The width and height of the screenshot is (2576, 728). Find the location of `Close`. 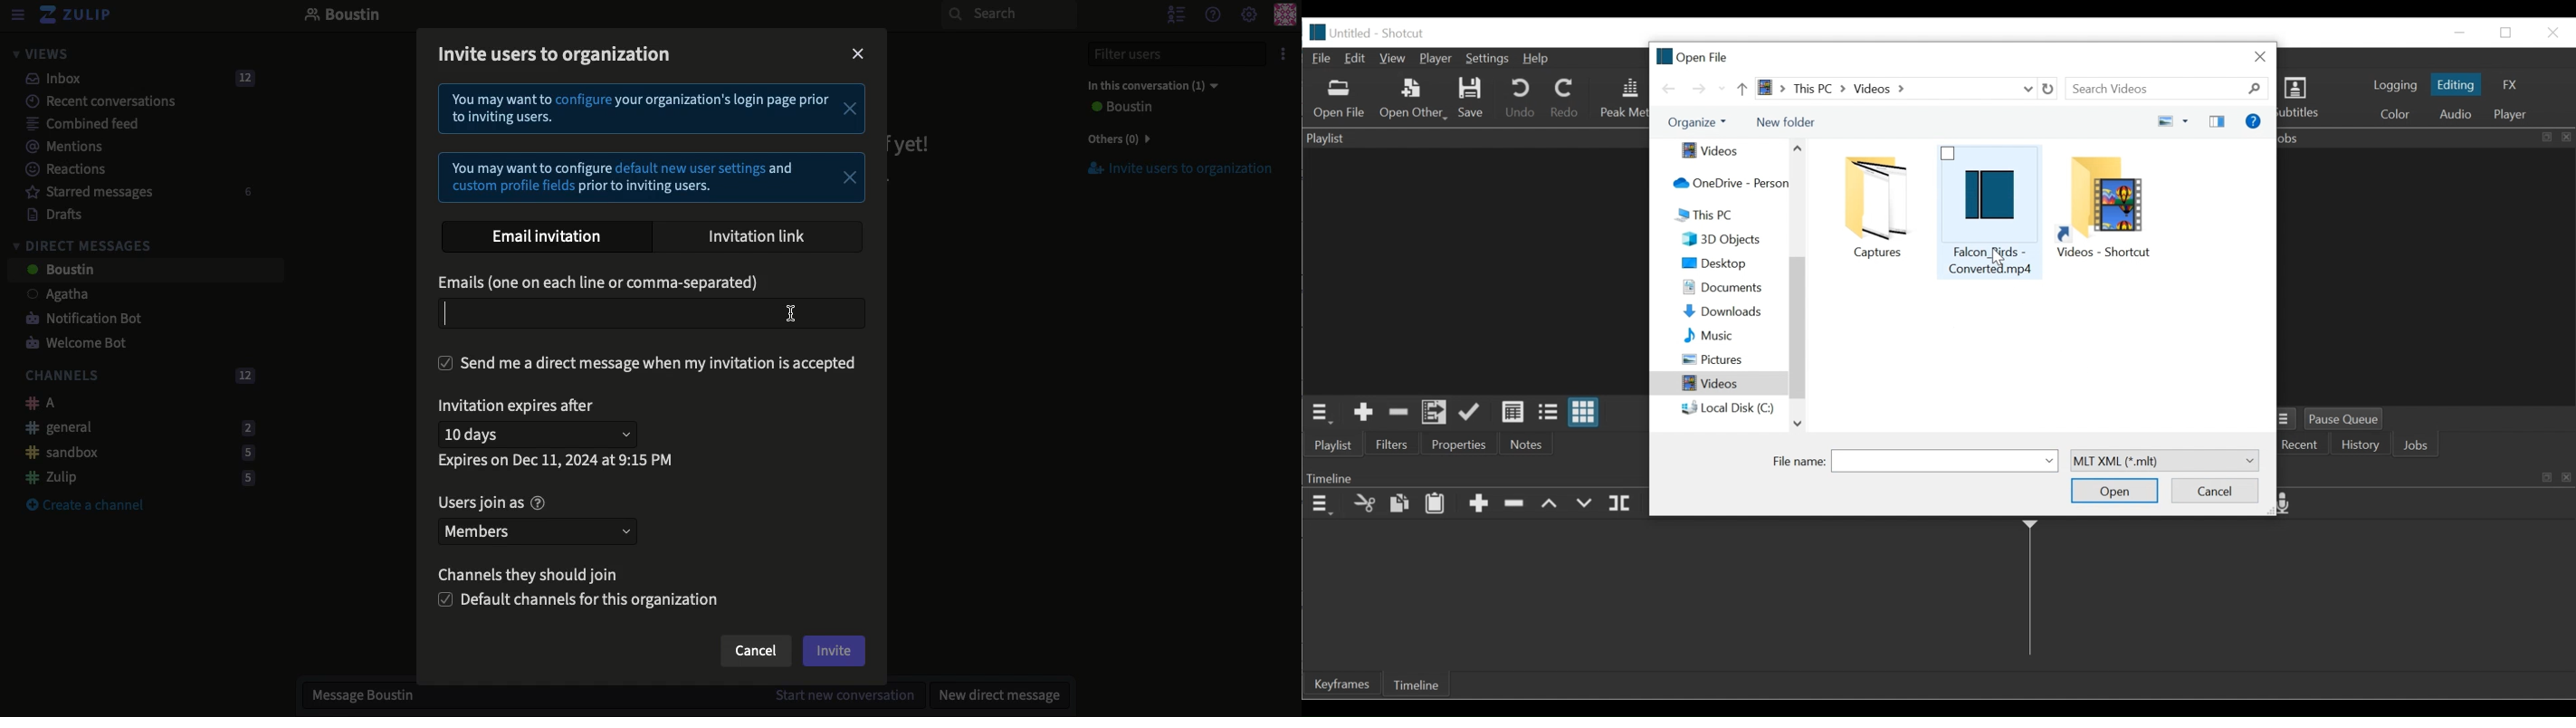

Close is located at coordinates (2261, 56).